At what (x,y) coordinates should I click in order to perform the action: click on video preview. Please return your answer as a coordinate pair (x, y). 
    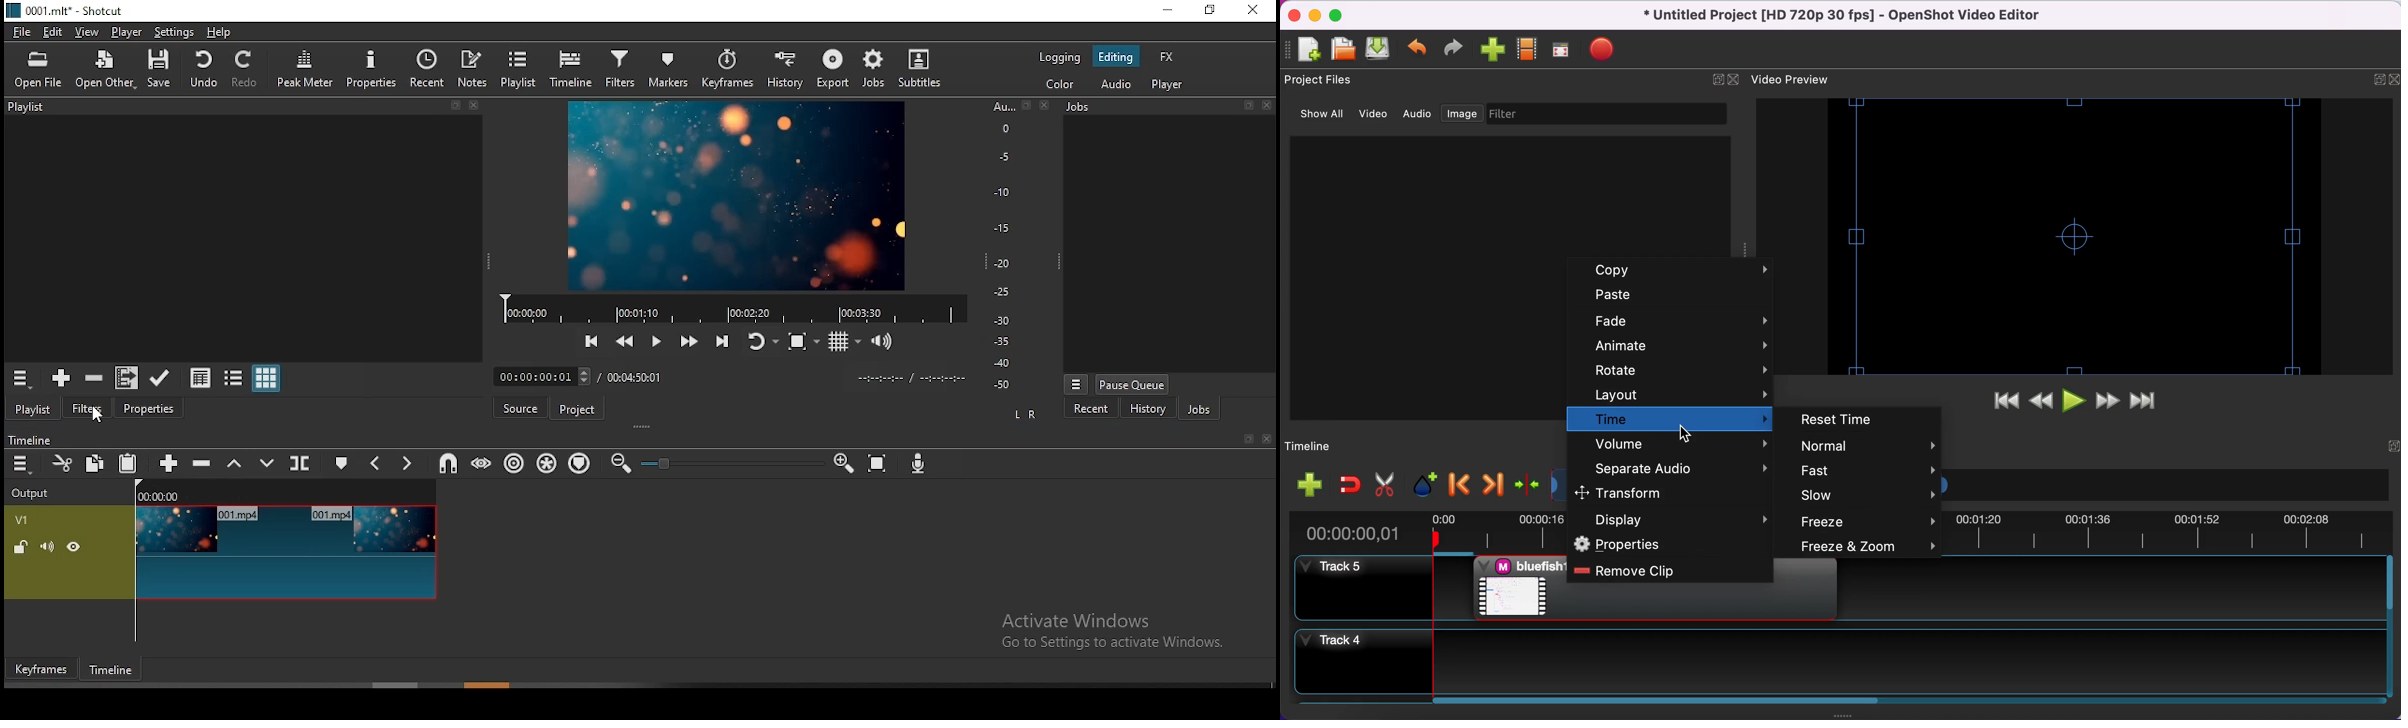
    Looking at the image, I should click on (1799, 78).